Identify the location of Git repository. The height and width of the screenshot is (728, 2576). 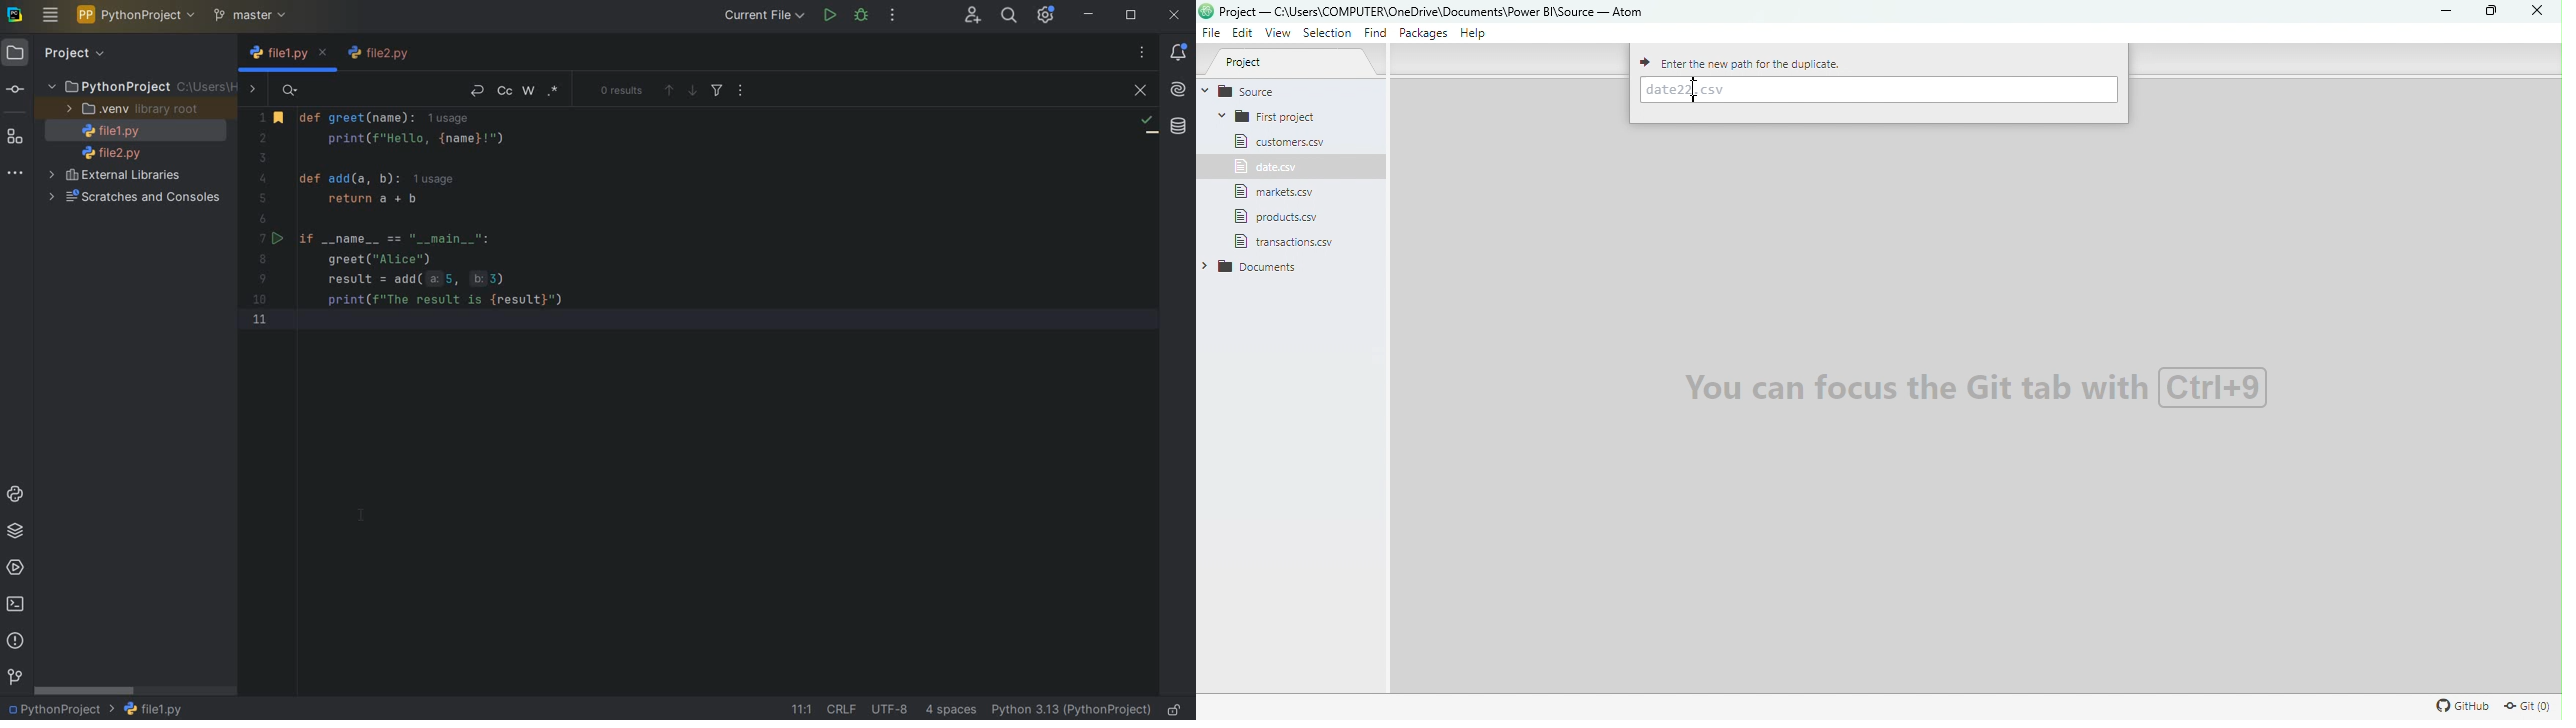
(2529, 705).